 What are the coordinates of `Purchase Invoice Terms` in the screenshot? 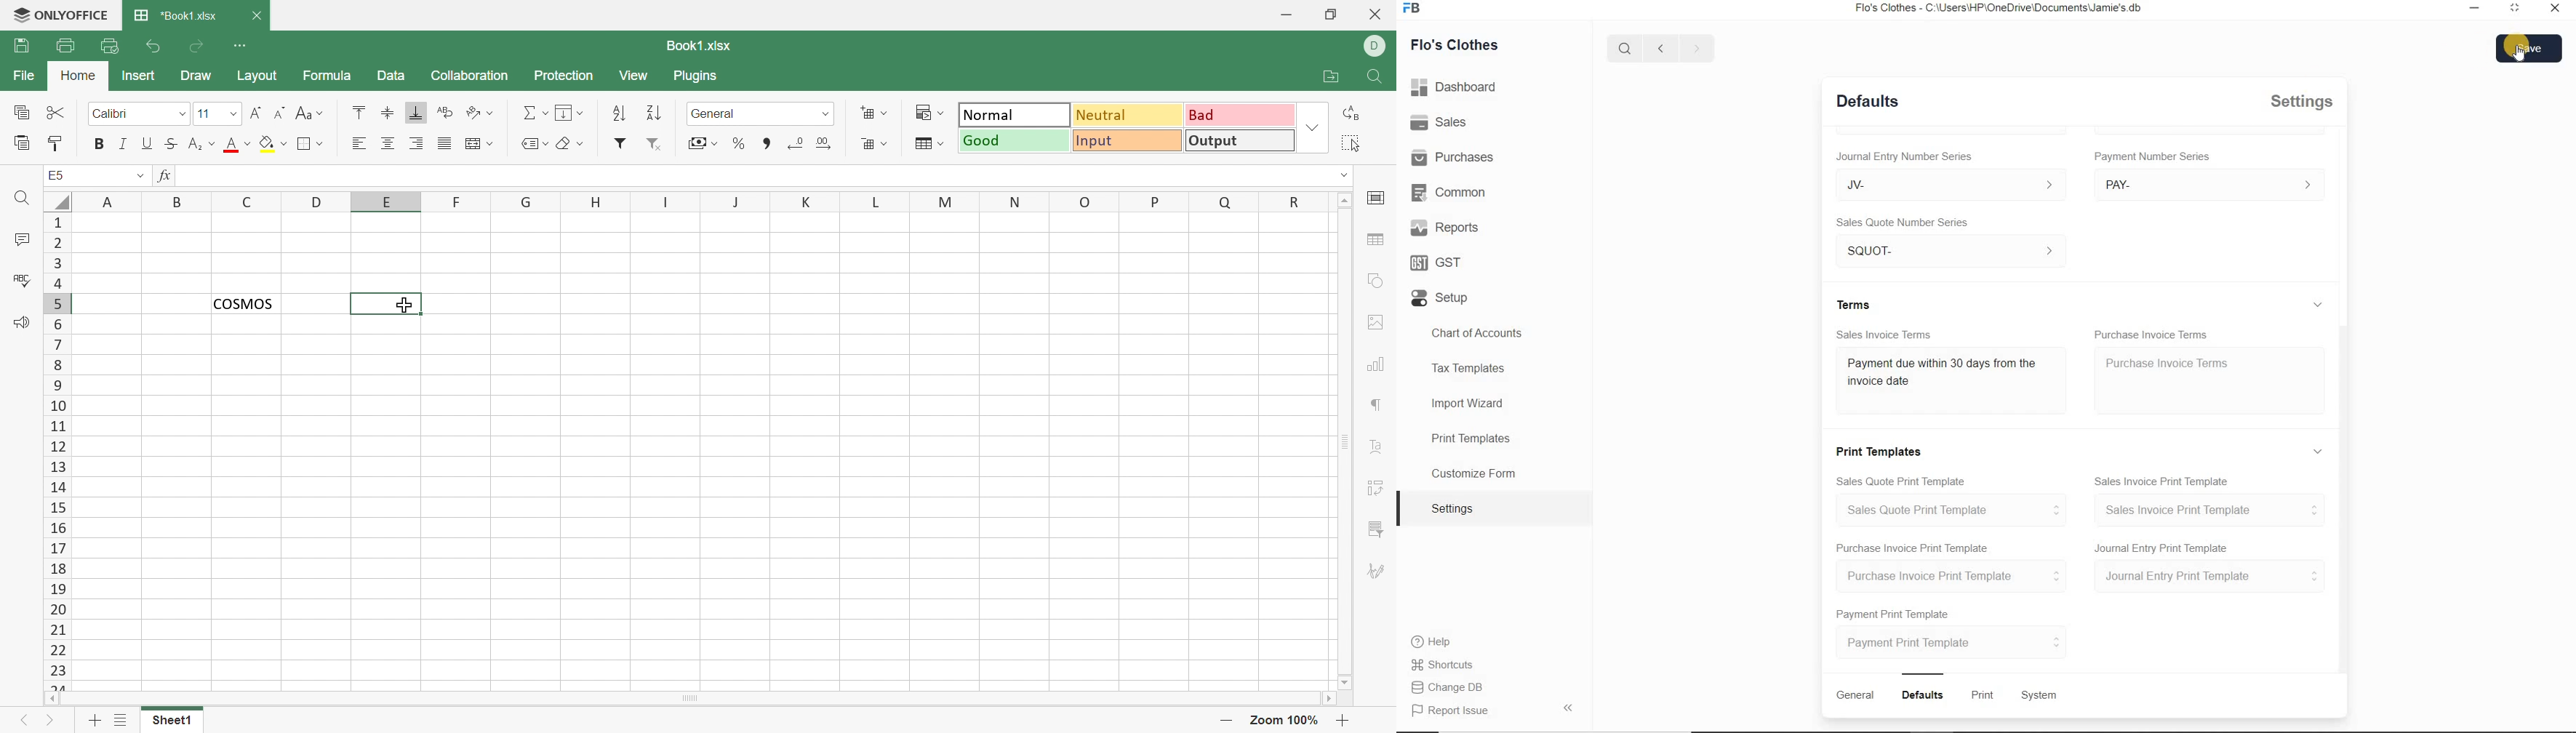 It's located at (2210, 380).